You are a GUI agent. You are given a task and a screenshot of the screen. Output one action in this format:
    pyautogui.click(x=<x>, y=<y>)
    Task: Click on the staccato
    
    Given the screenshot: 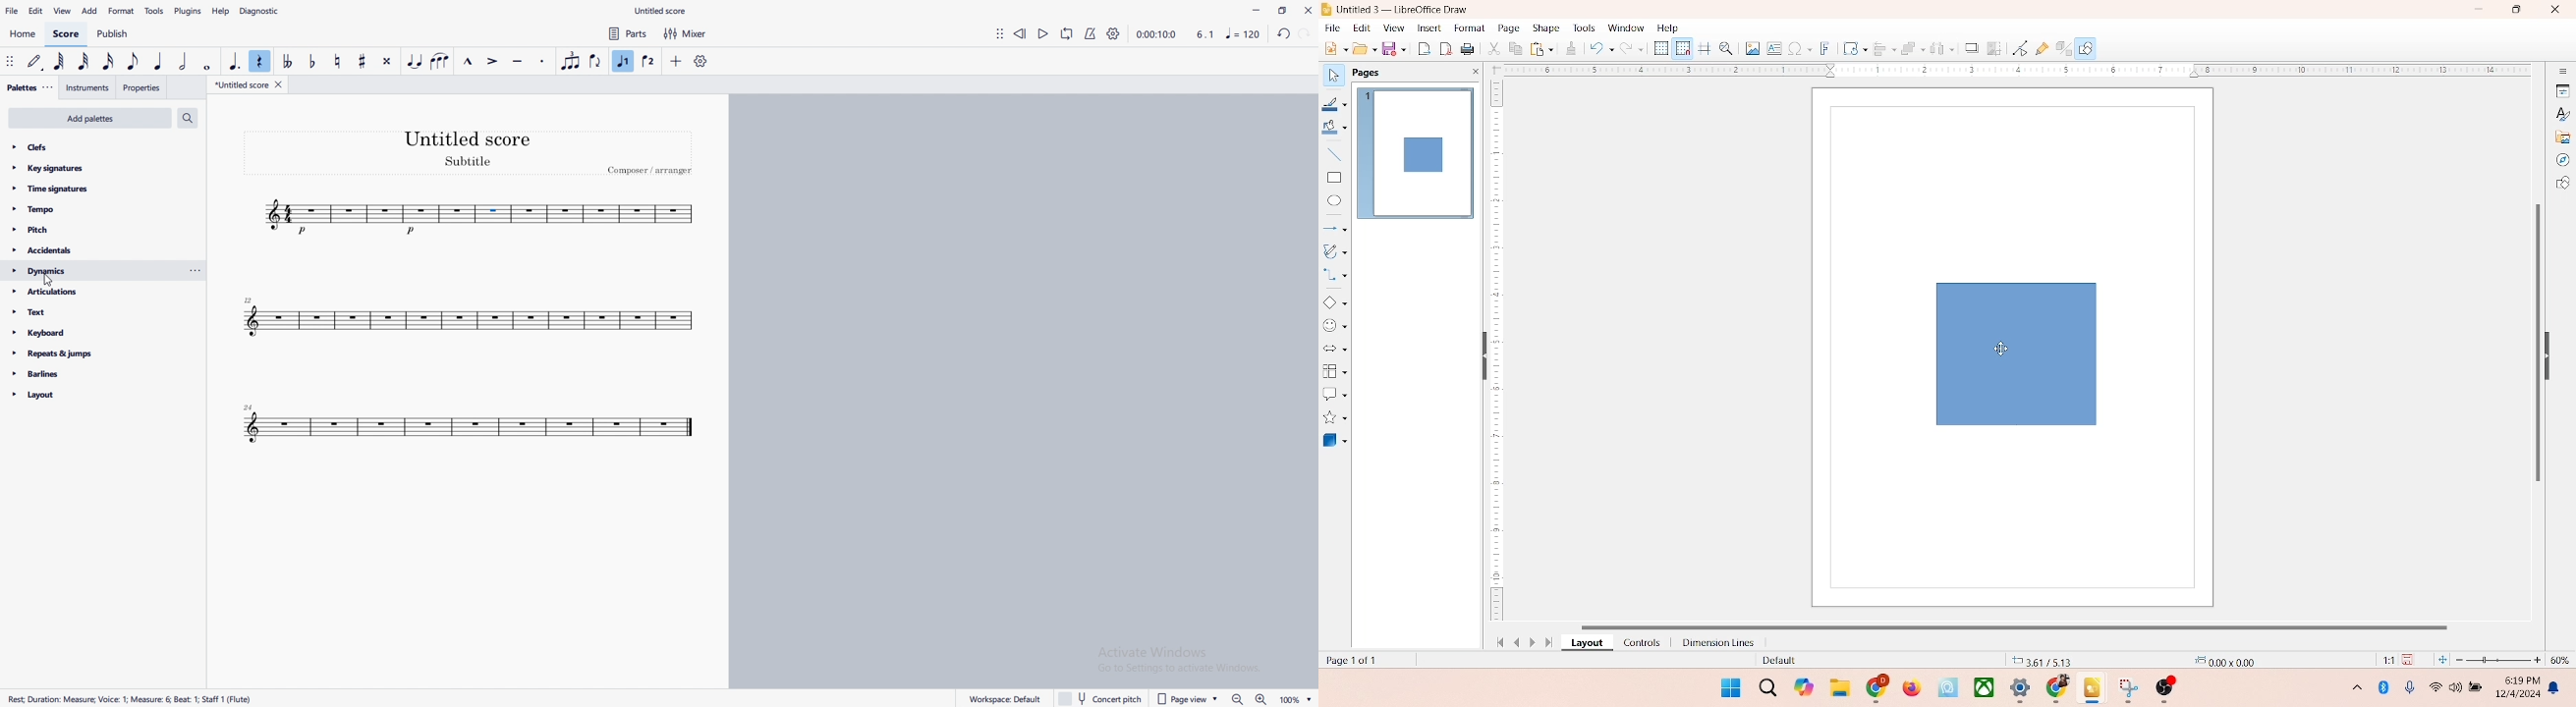 What is the action you would take?
    pyautogui.click(x=541, y=61)
    